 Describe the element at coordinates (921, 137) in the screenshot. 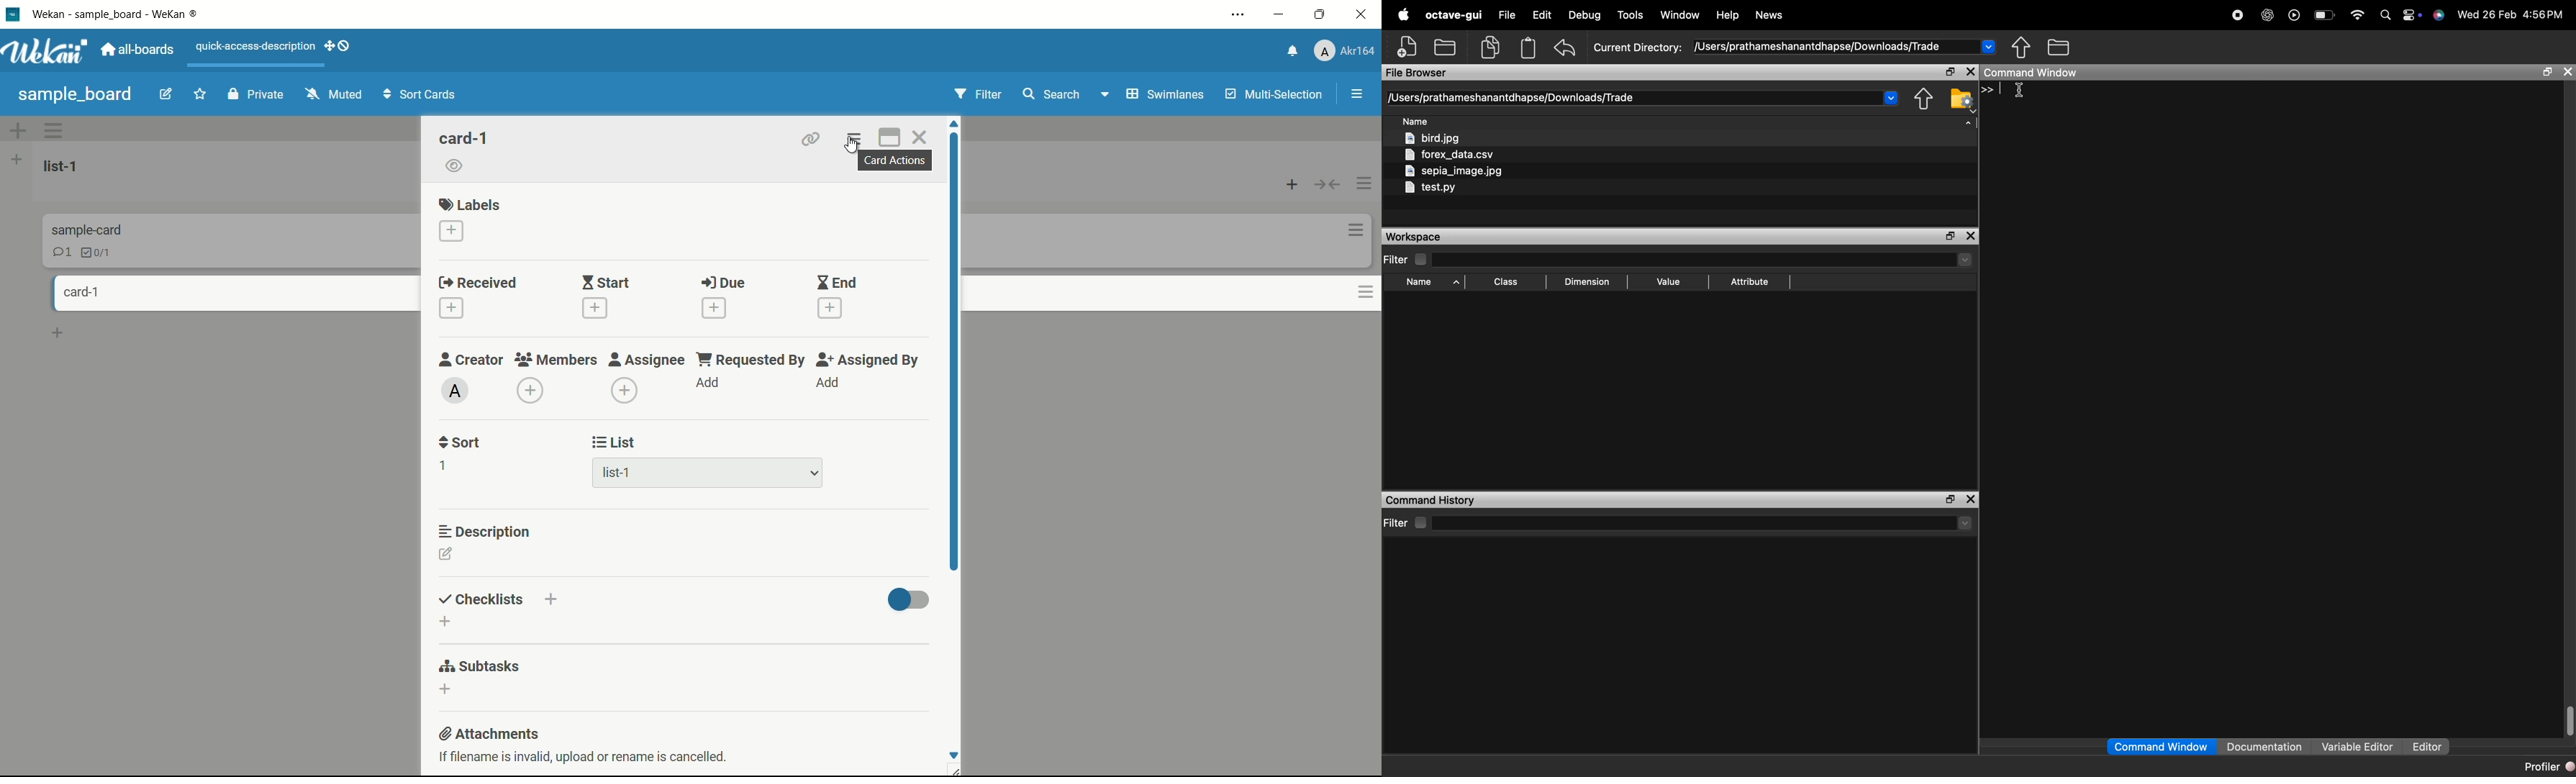

I see `close card` at that location.